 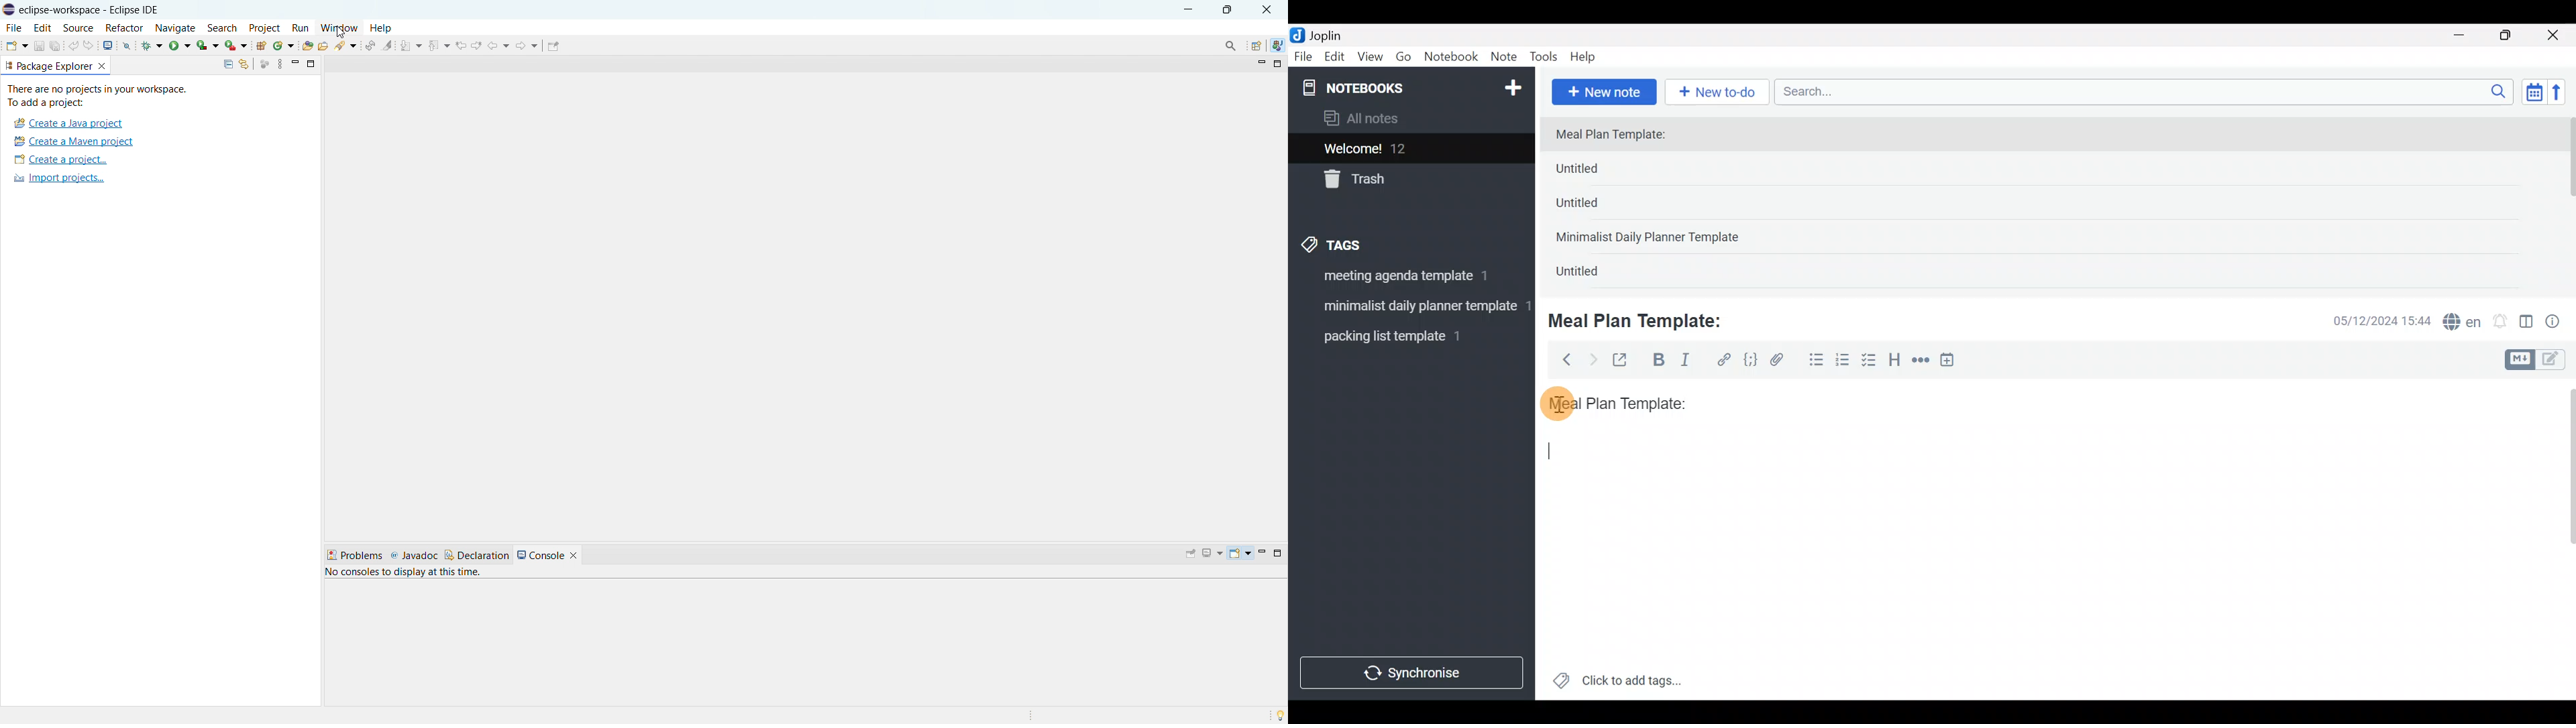 I want to click on Bulleted list, so click(x=1813, y=361).